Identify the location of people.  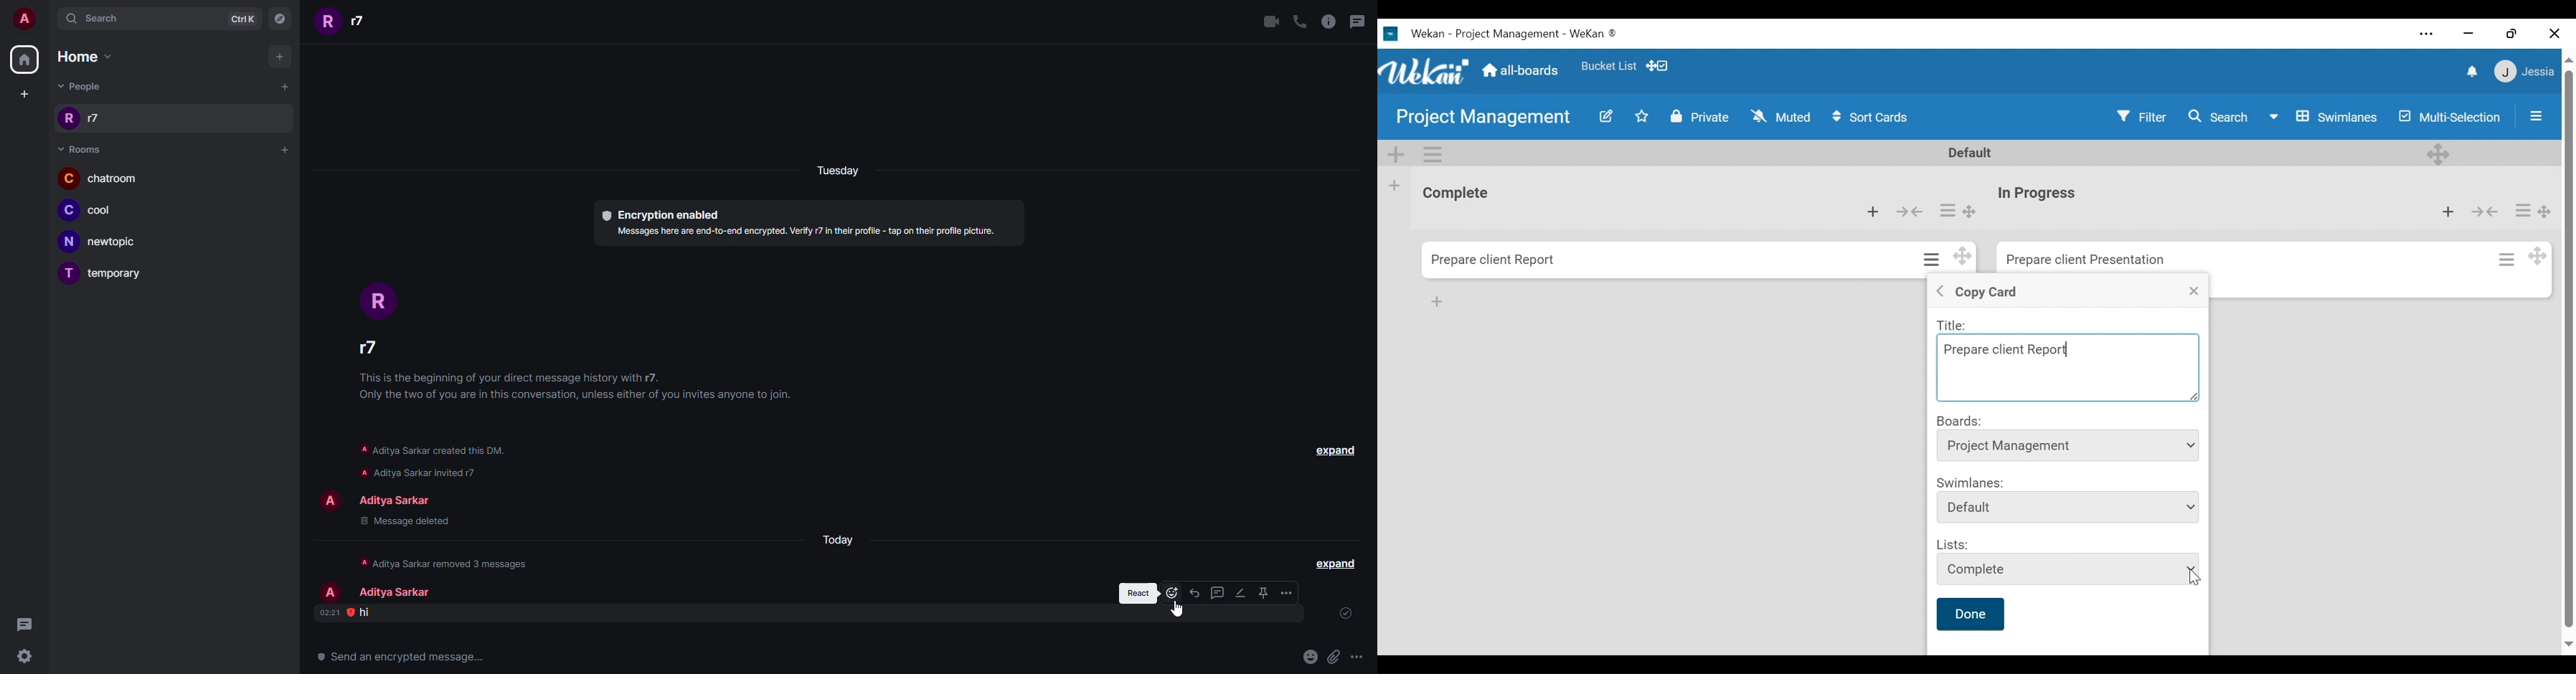
(397, 593).